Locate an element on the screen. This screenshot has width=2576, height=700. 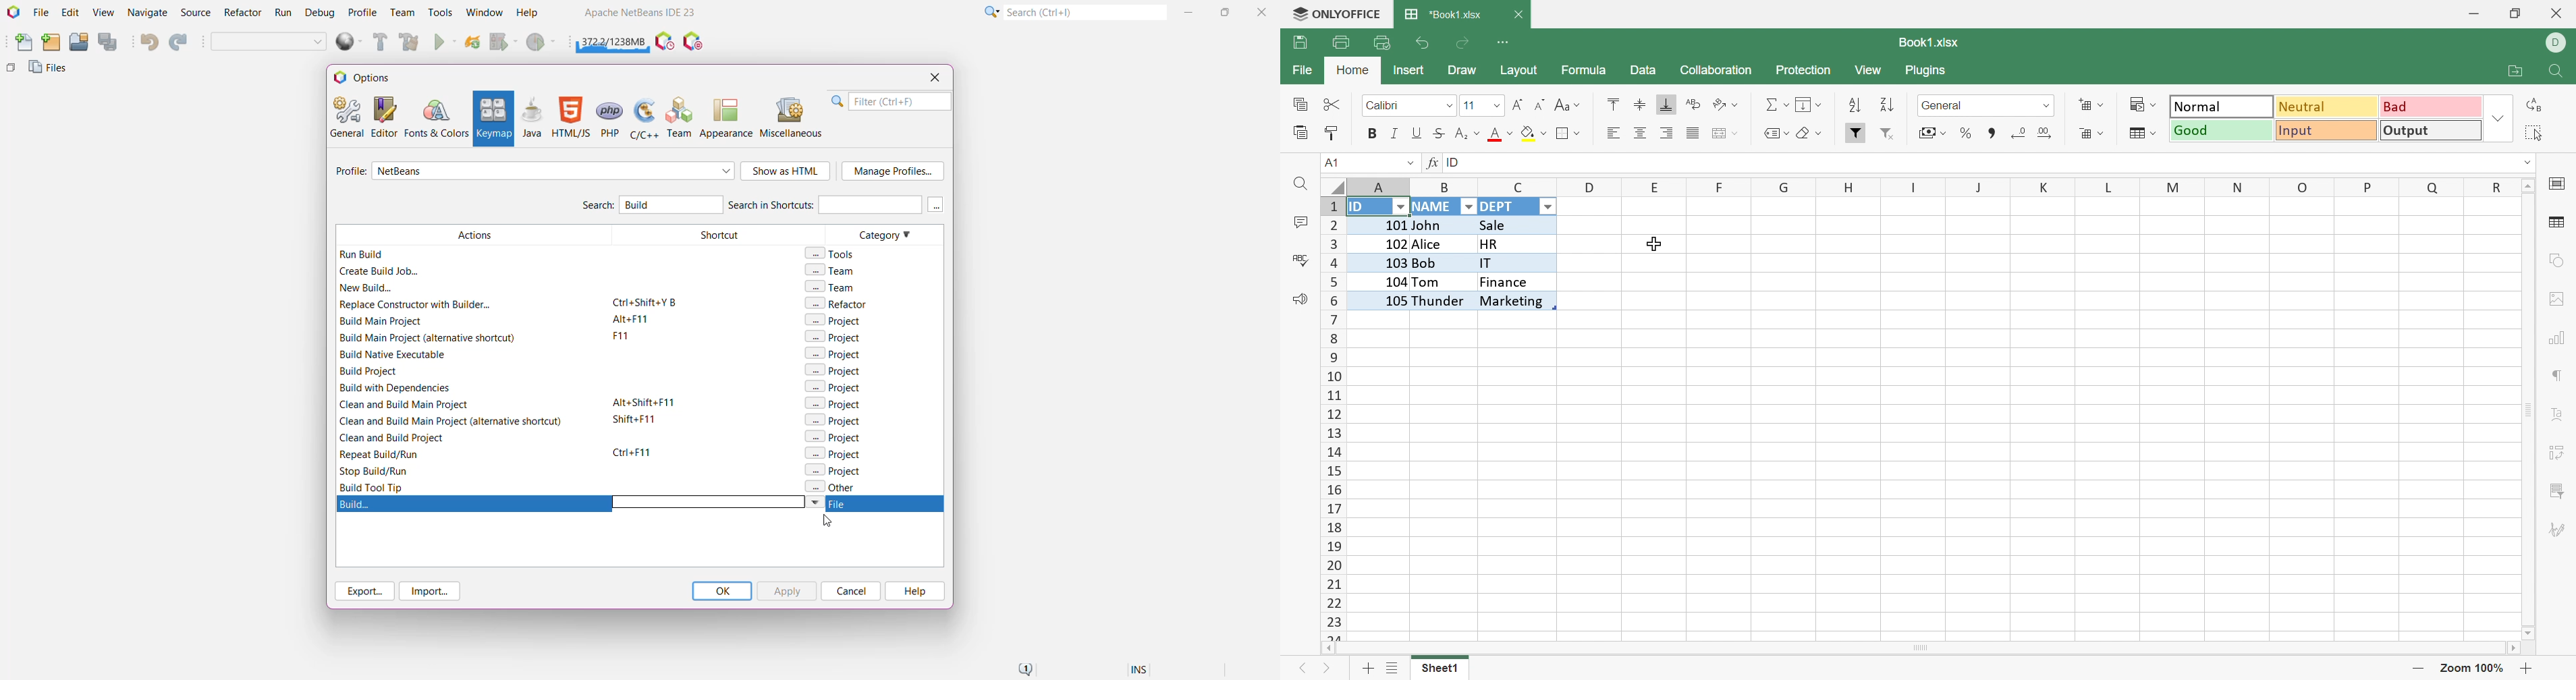
Drop Down is located at coordinates (1398, 206).